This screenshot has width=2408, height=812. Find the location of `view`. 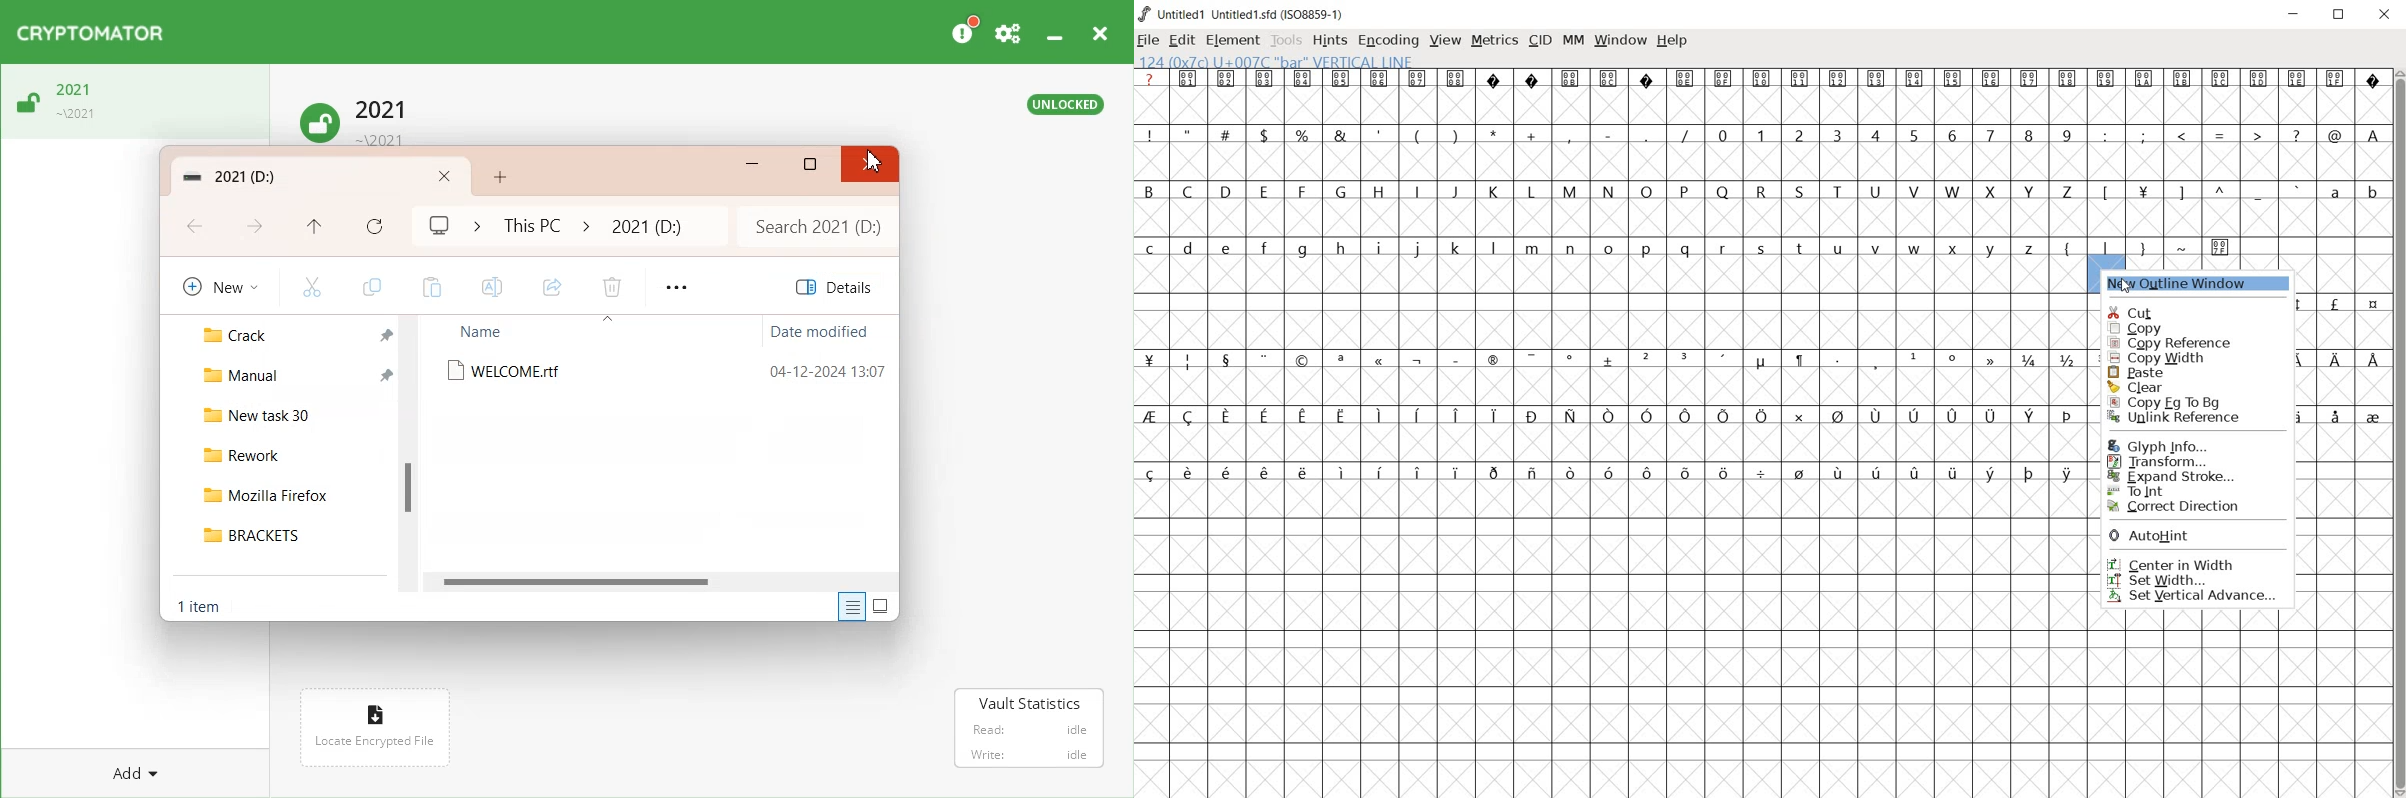

view is located at coordinates (1446, 38).